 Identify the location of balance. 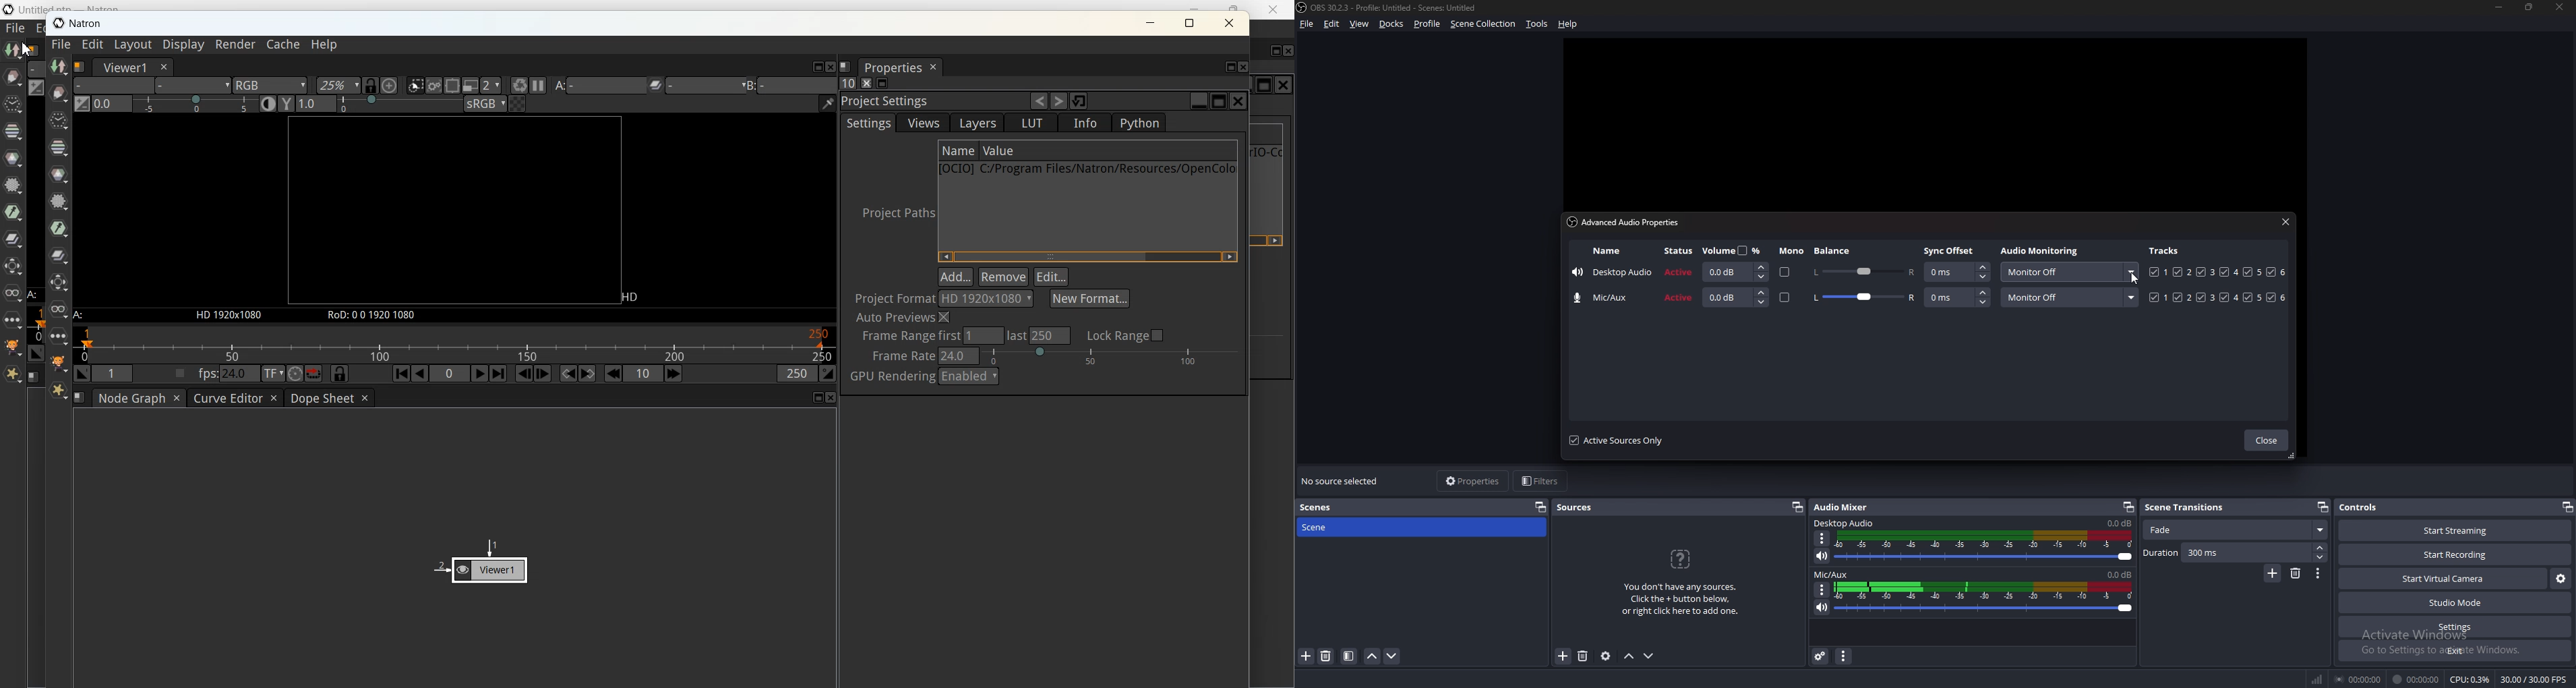
(1834, 250).